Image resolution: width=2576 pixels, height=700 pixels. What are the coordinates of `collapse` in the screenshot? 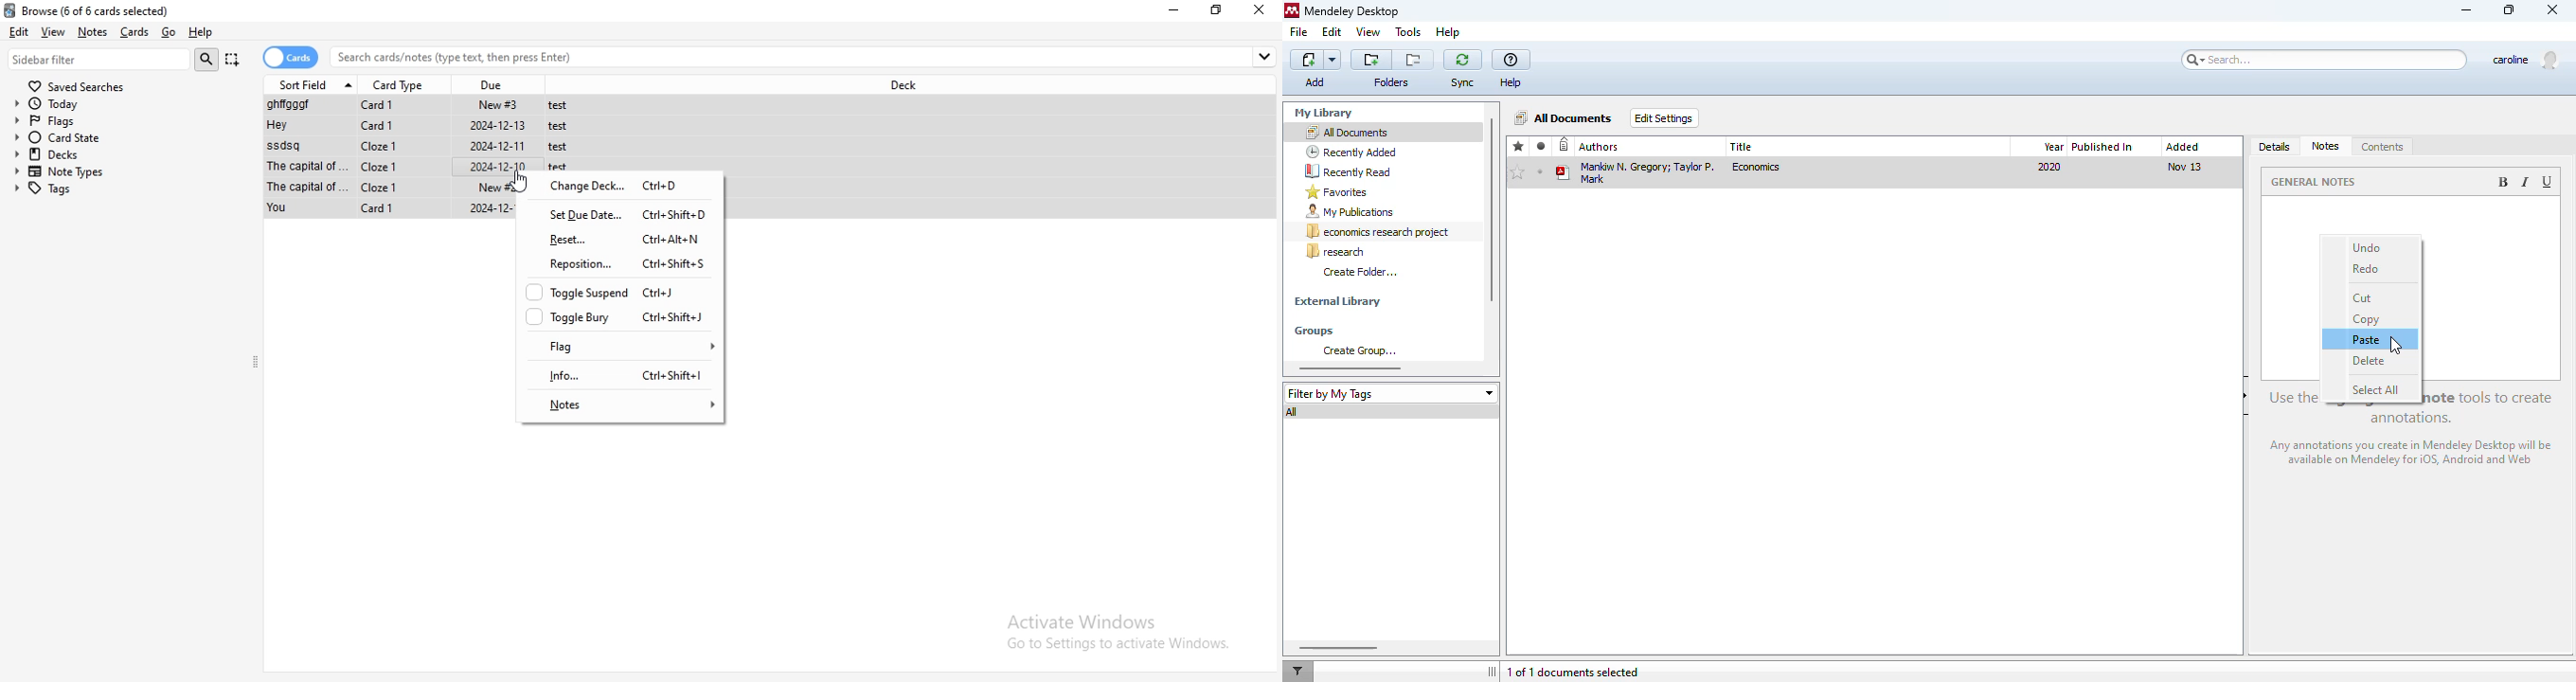 It's located at (256, 364).